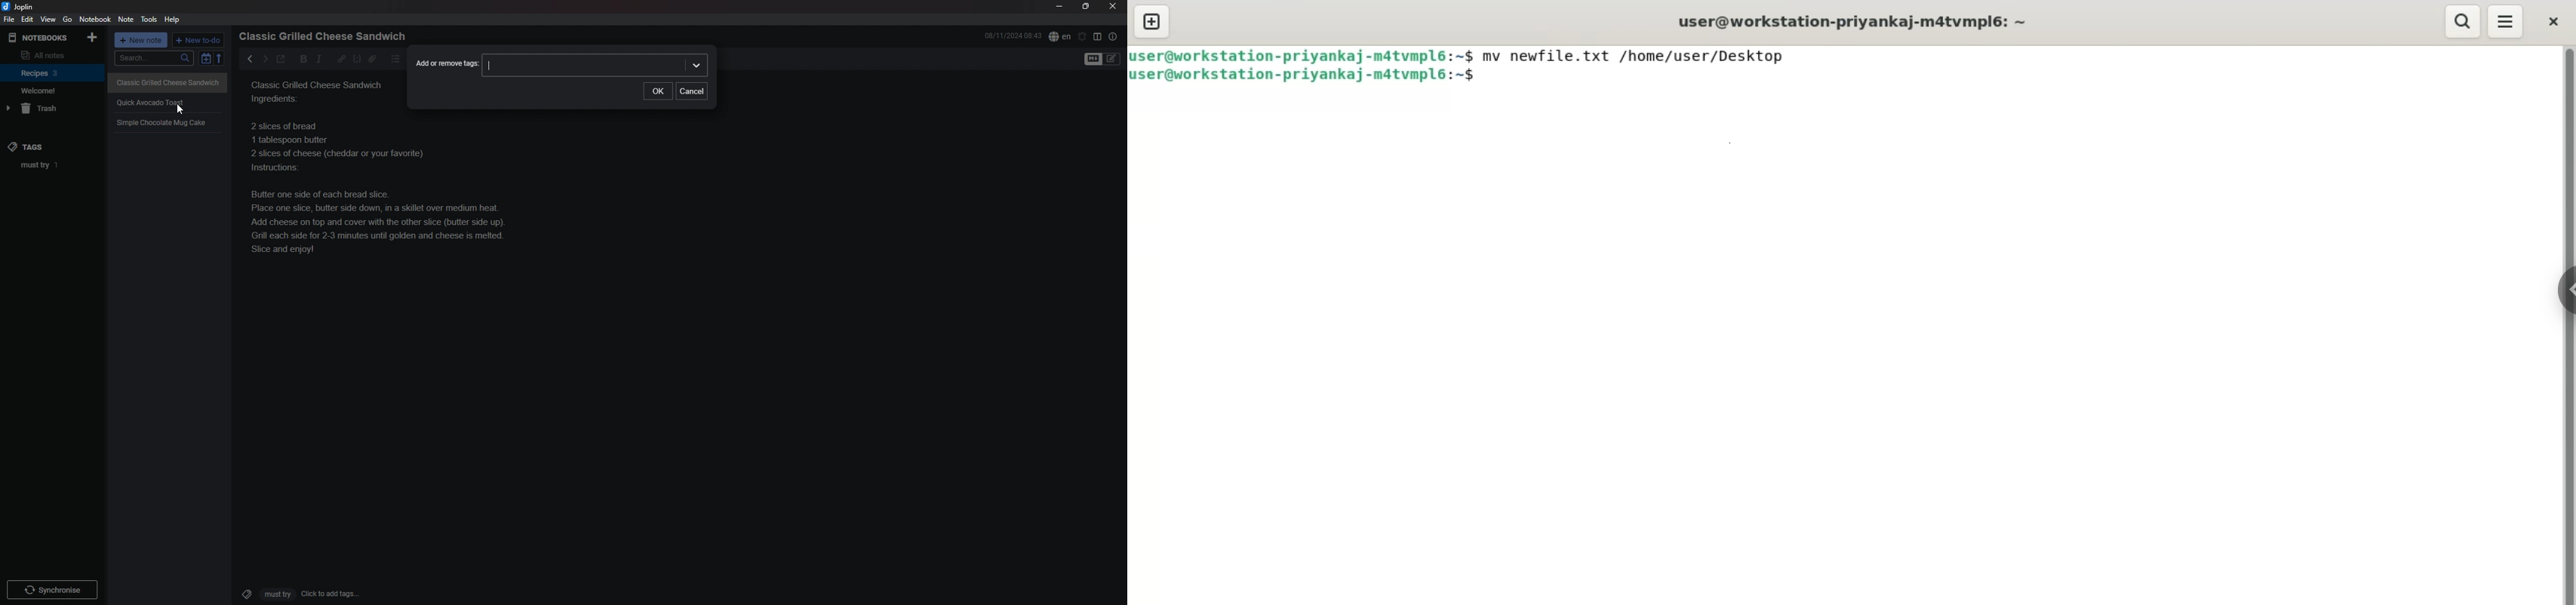 Image resolution: width=2576 pixels, height=616 pixels. I want to click on simple chocolate mug cake, so click(163, 122).